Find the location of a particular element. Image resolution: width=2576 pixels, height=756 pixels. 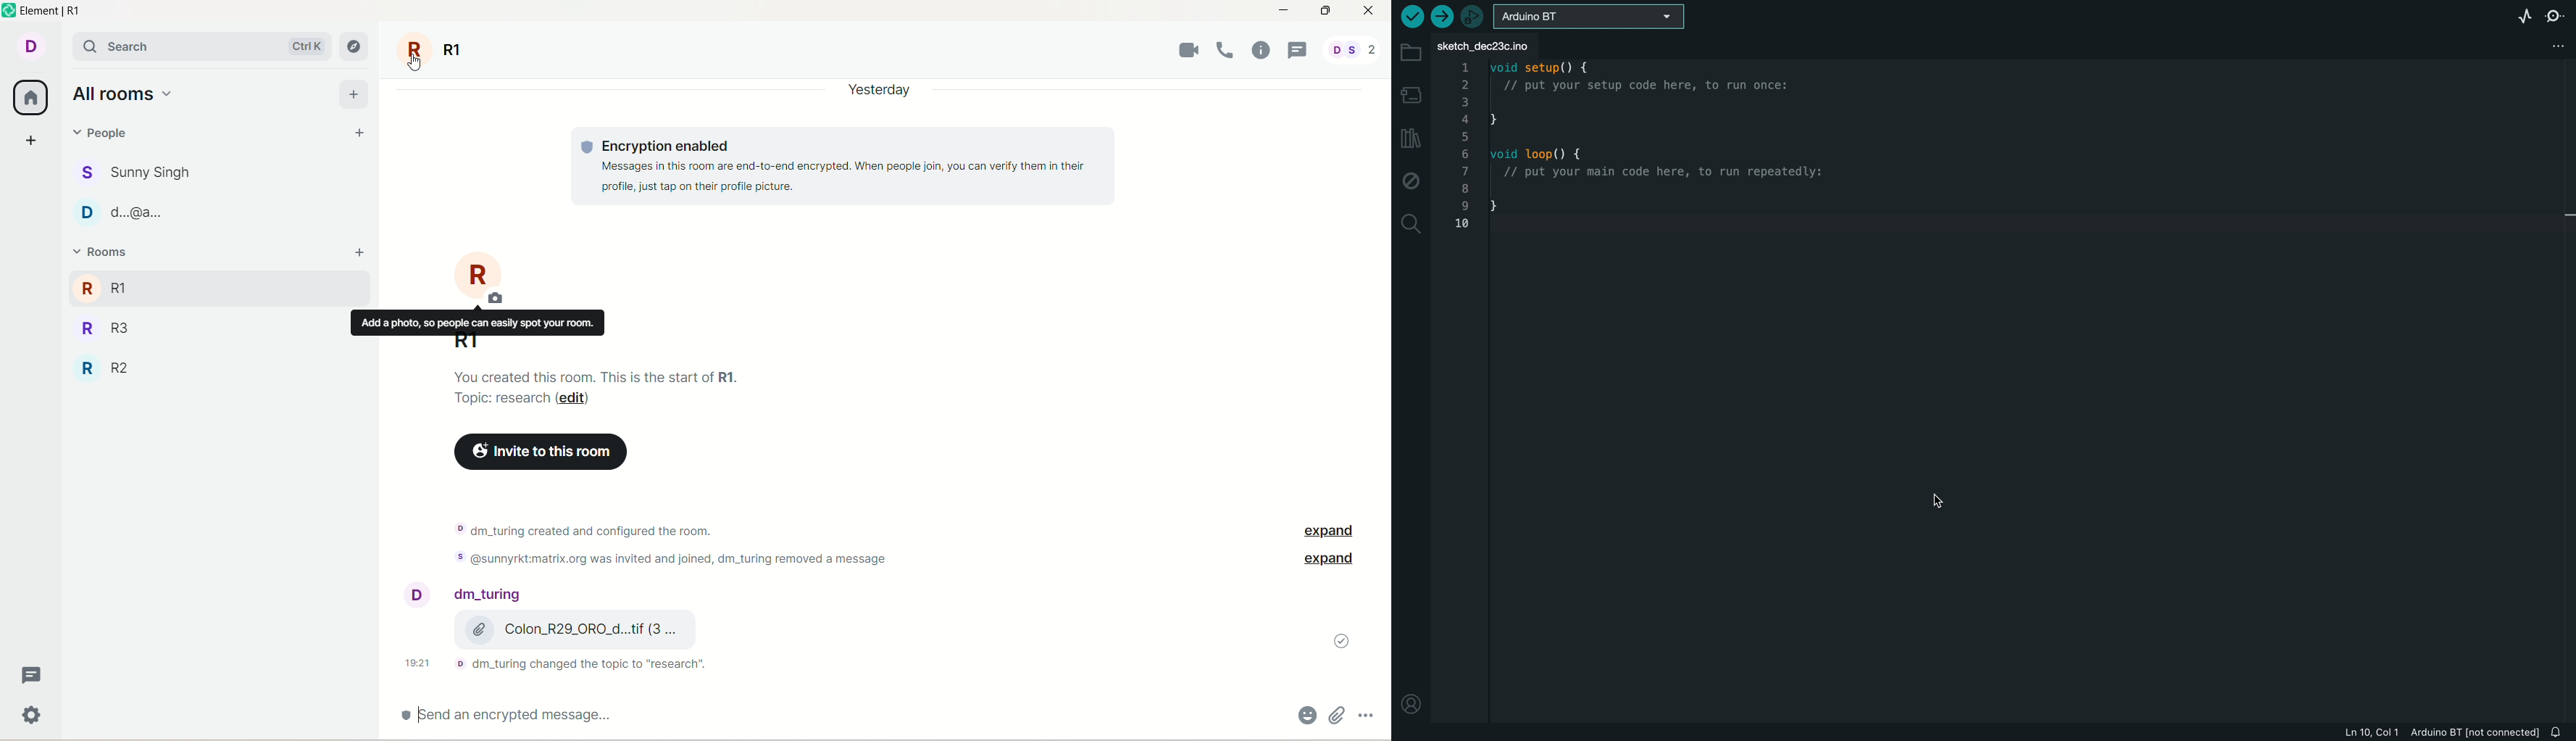

all rooms is located at coordinates (125, 95).